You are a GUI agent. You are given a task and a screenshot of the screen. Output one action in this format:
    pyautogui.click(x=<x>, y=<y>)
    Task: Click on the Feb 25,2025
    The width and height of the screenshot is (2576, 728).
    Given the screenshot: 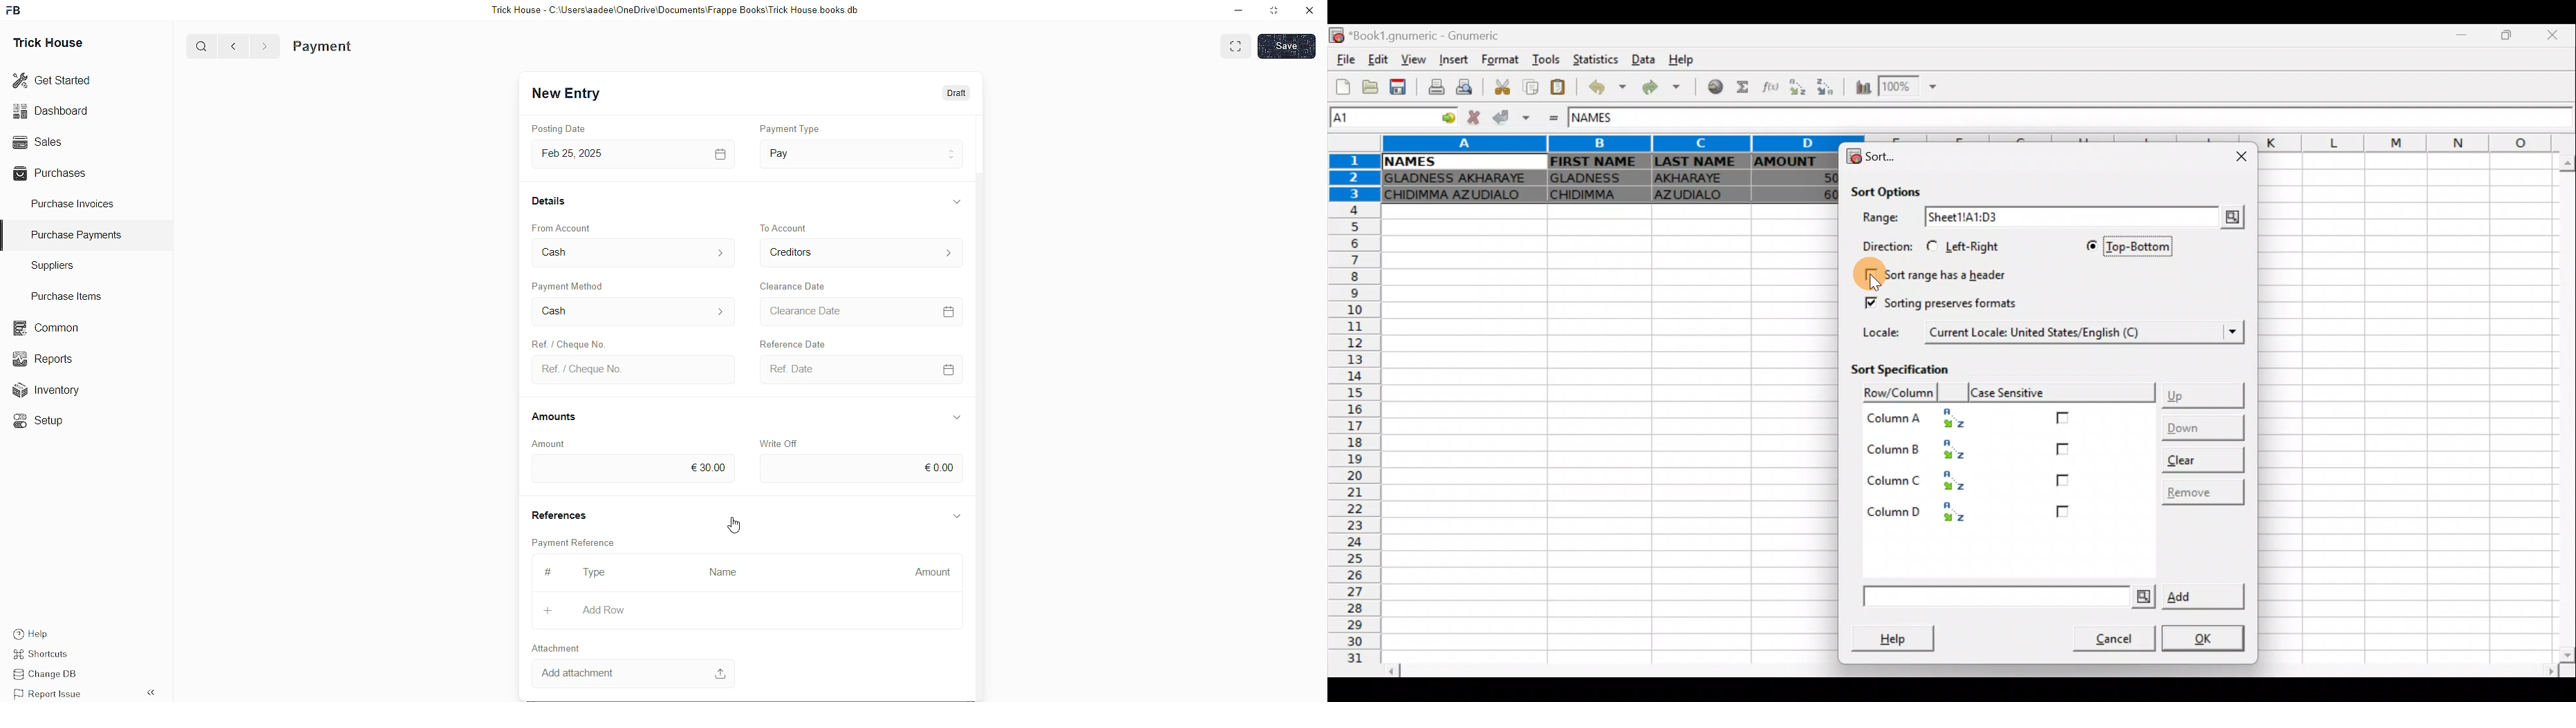 What is the action you would take?
    pyautogui.click(x=575, y=154)
    